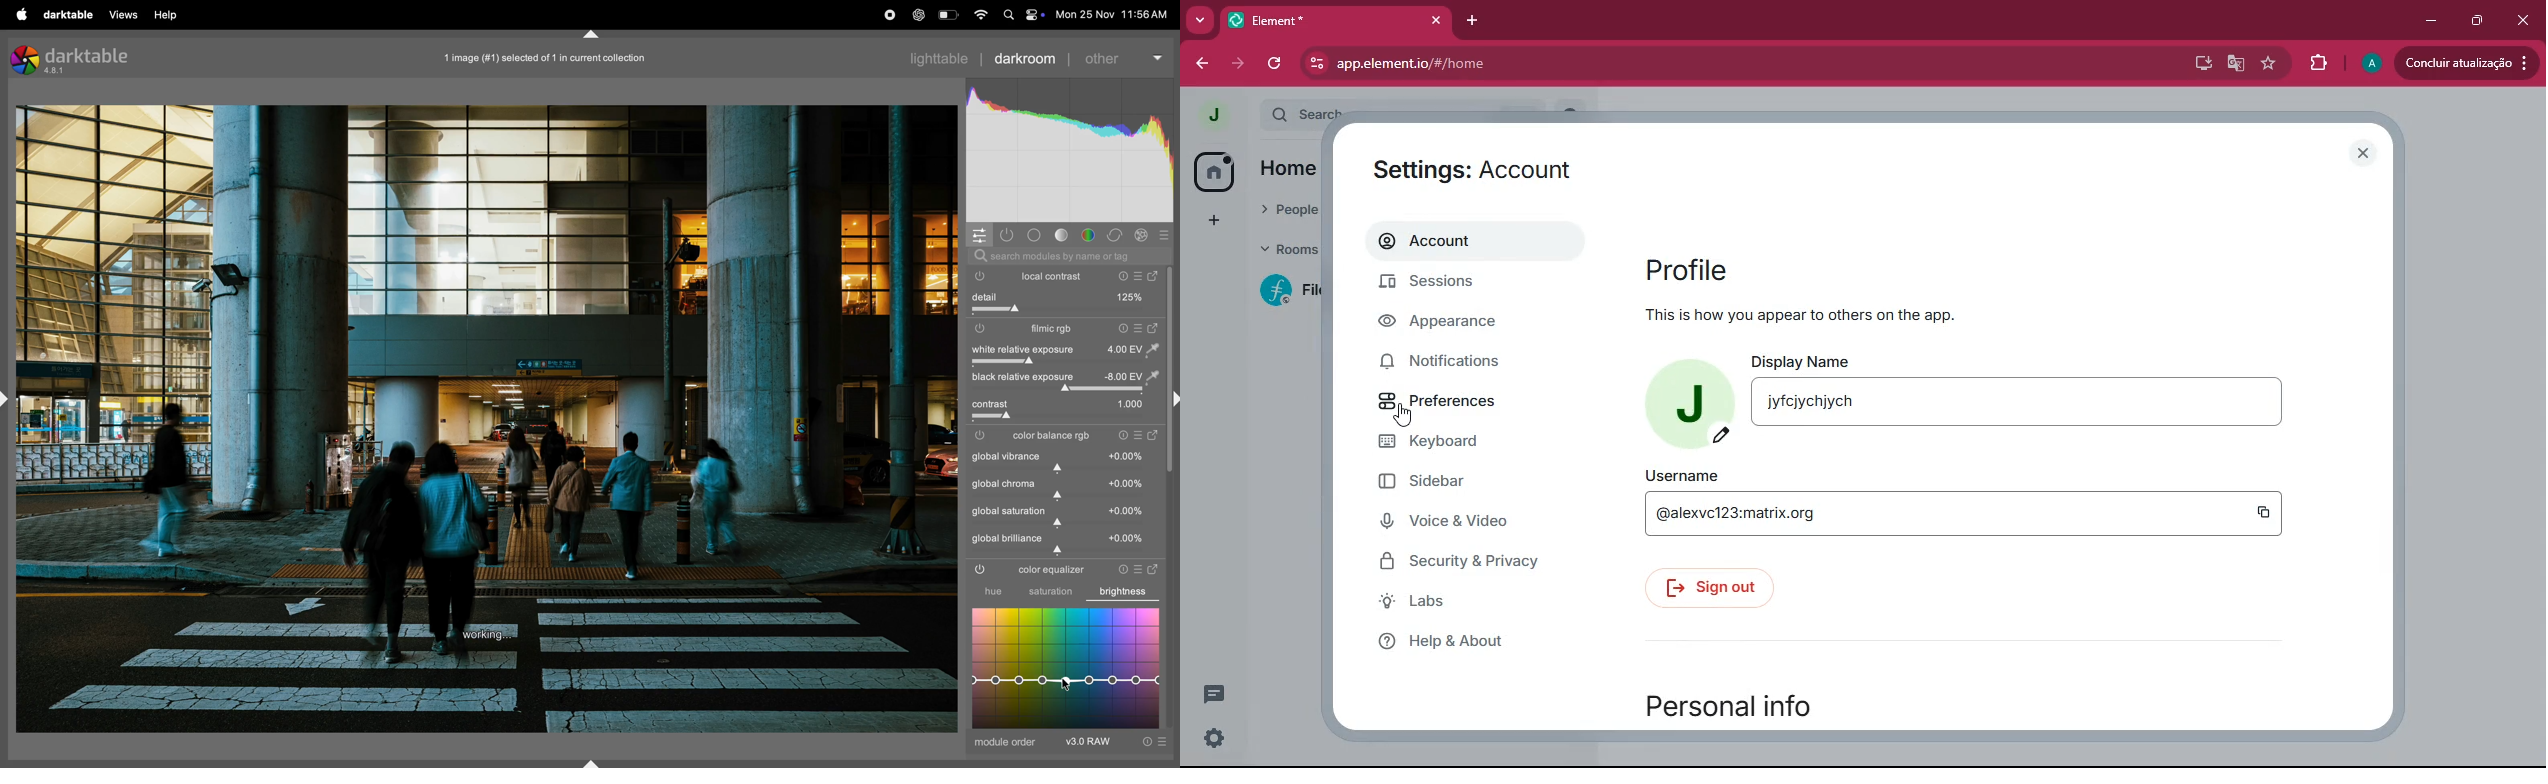 This screenshot has width=2548, height=784. Describe the element at coordinates (1472, 240) in the screenshot. I see `account` at that location.